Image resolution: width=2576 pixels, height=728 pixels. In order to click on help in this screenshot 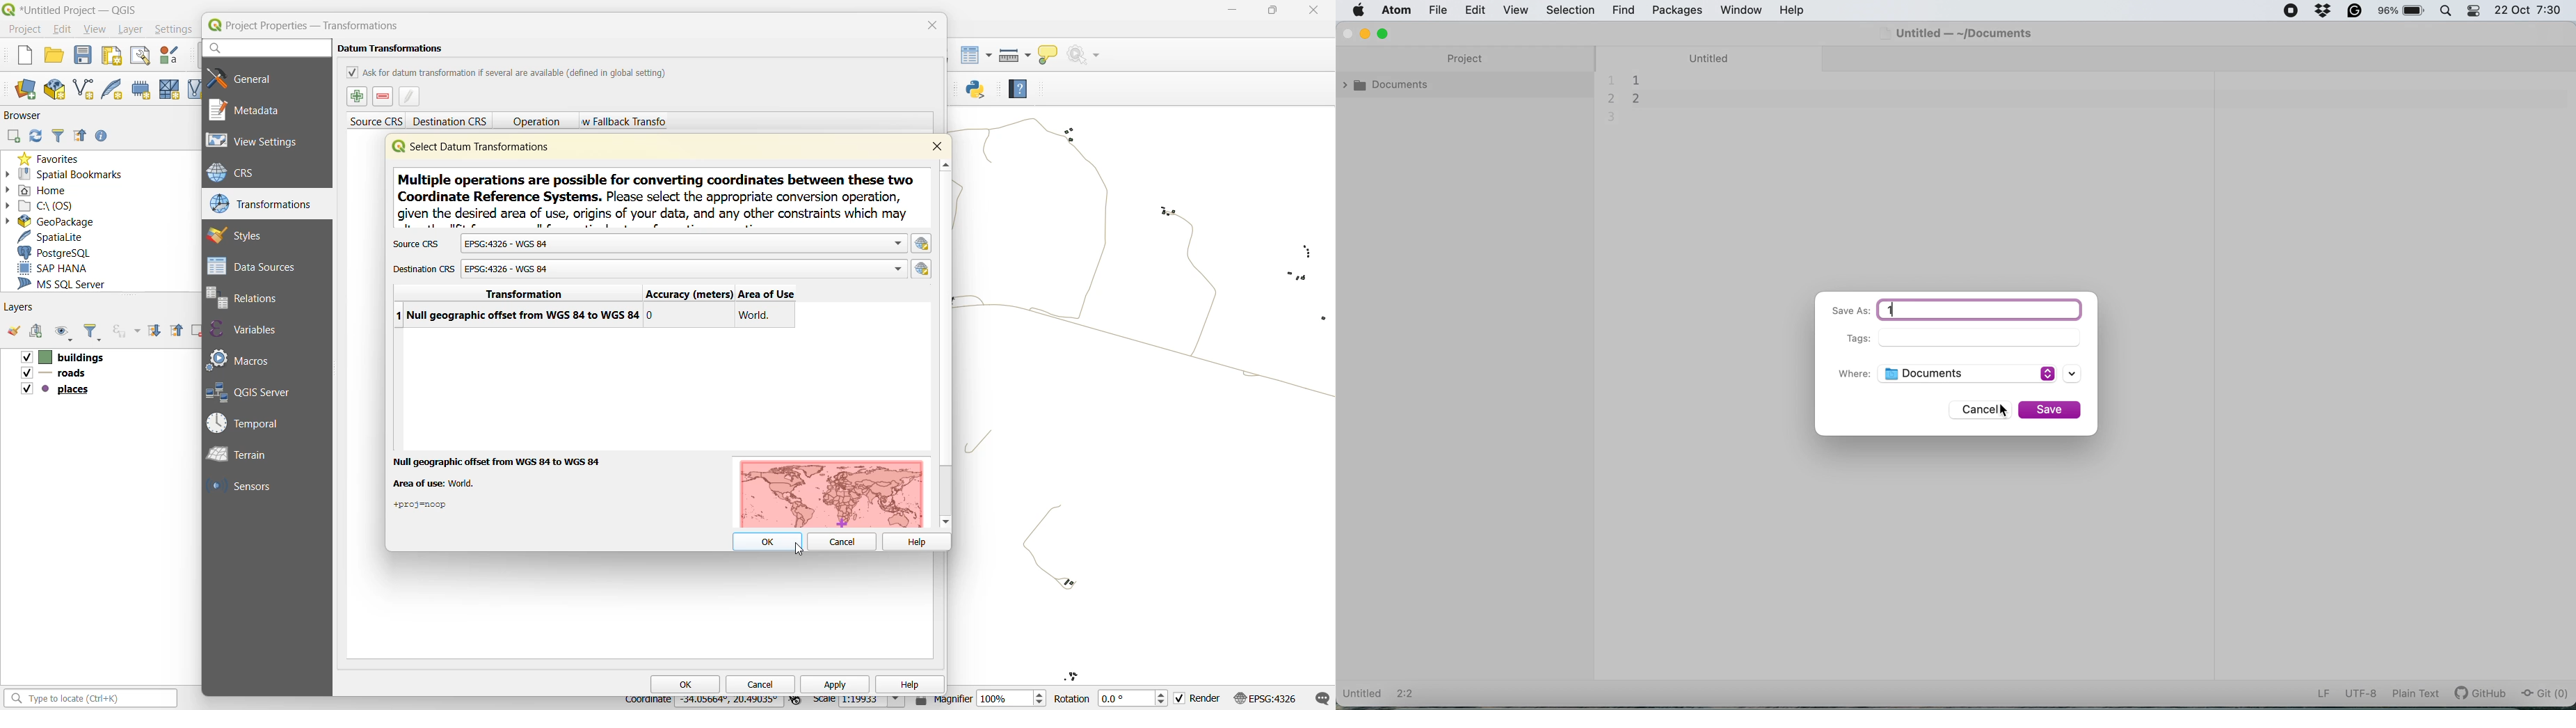, I will do `click(1794, 11)`.